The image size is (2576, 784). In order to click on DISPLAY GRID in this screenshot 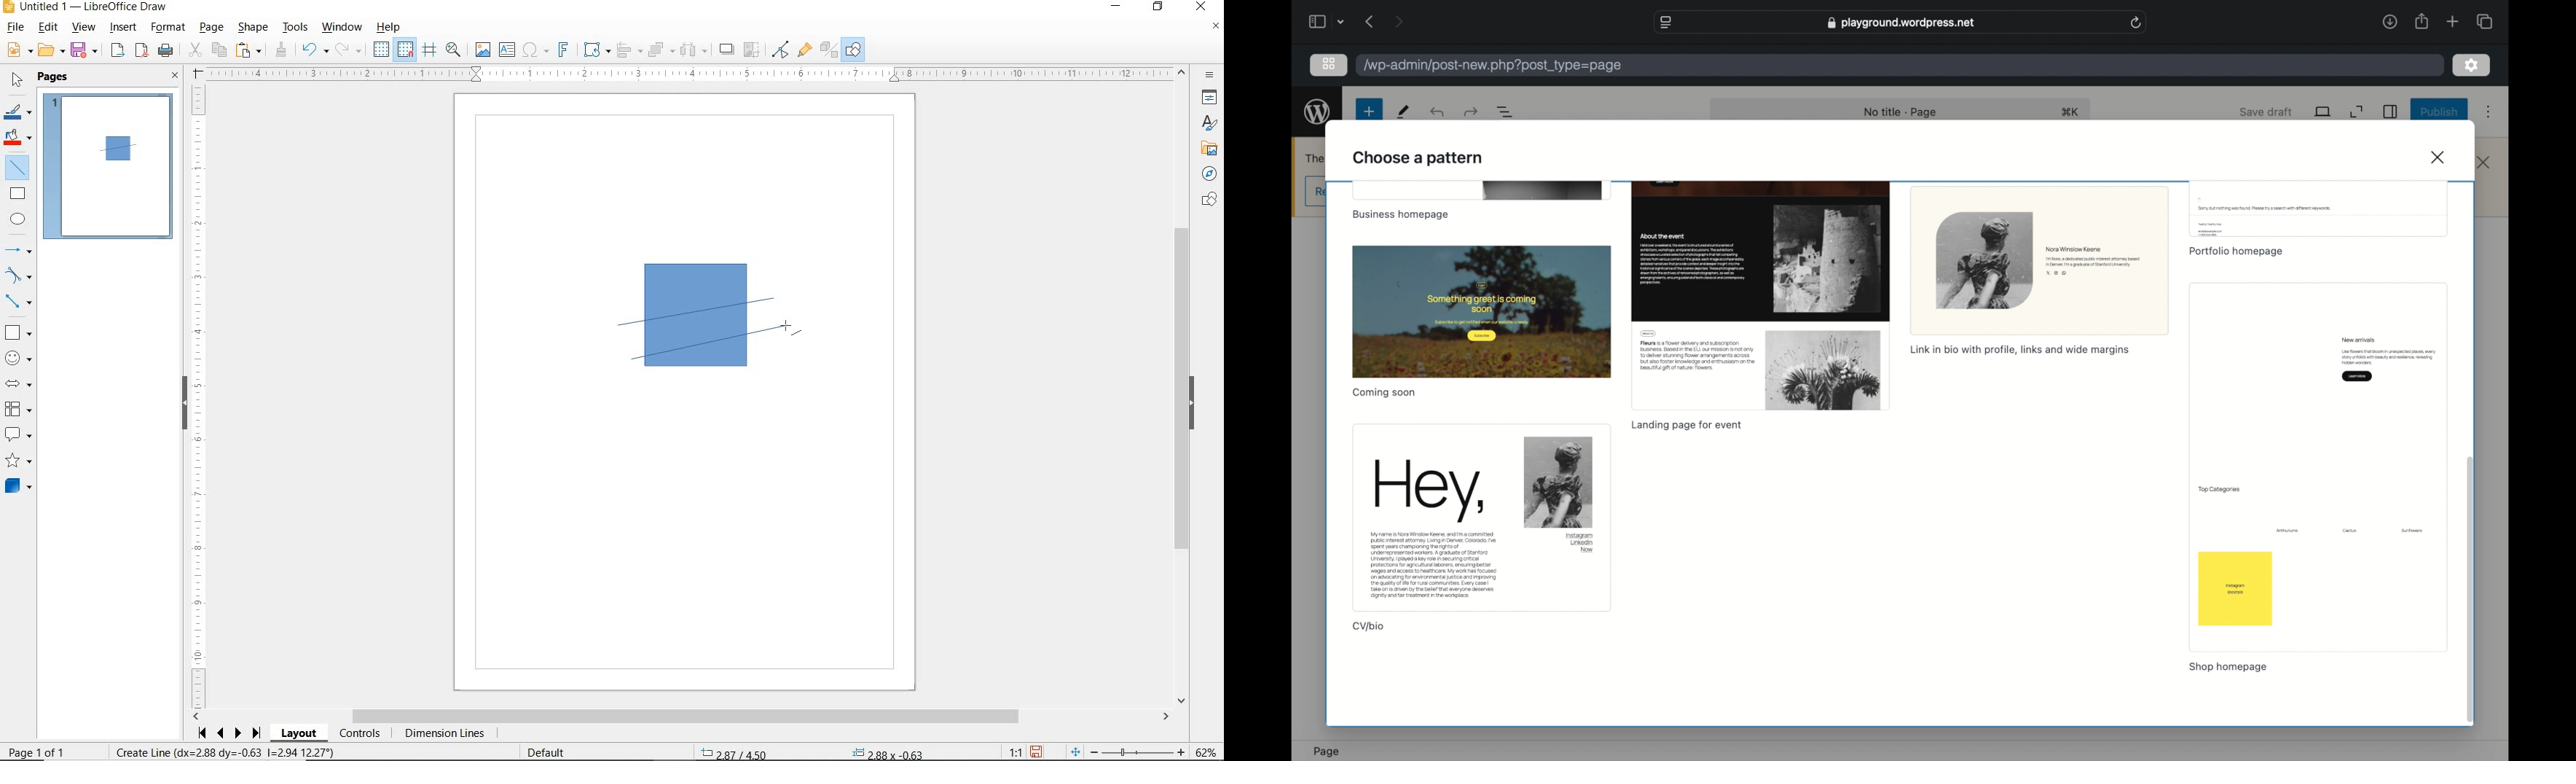, I will do `click(382, 50)`.